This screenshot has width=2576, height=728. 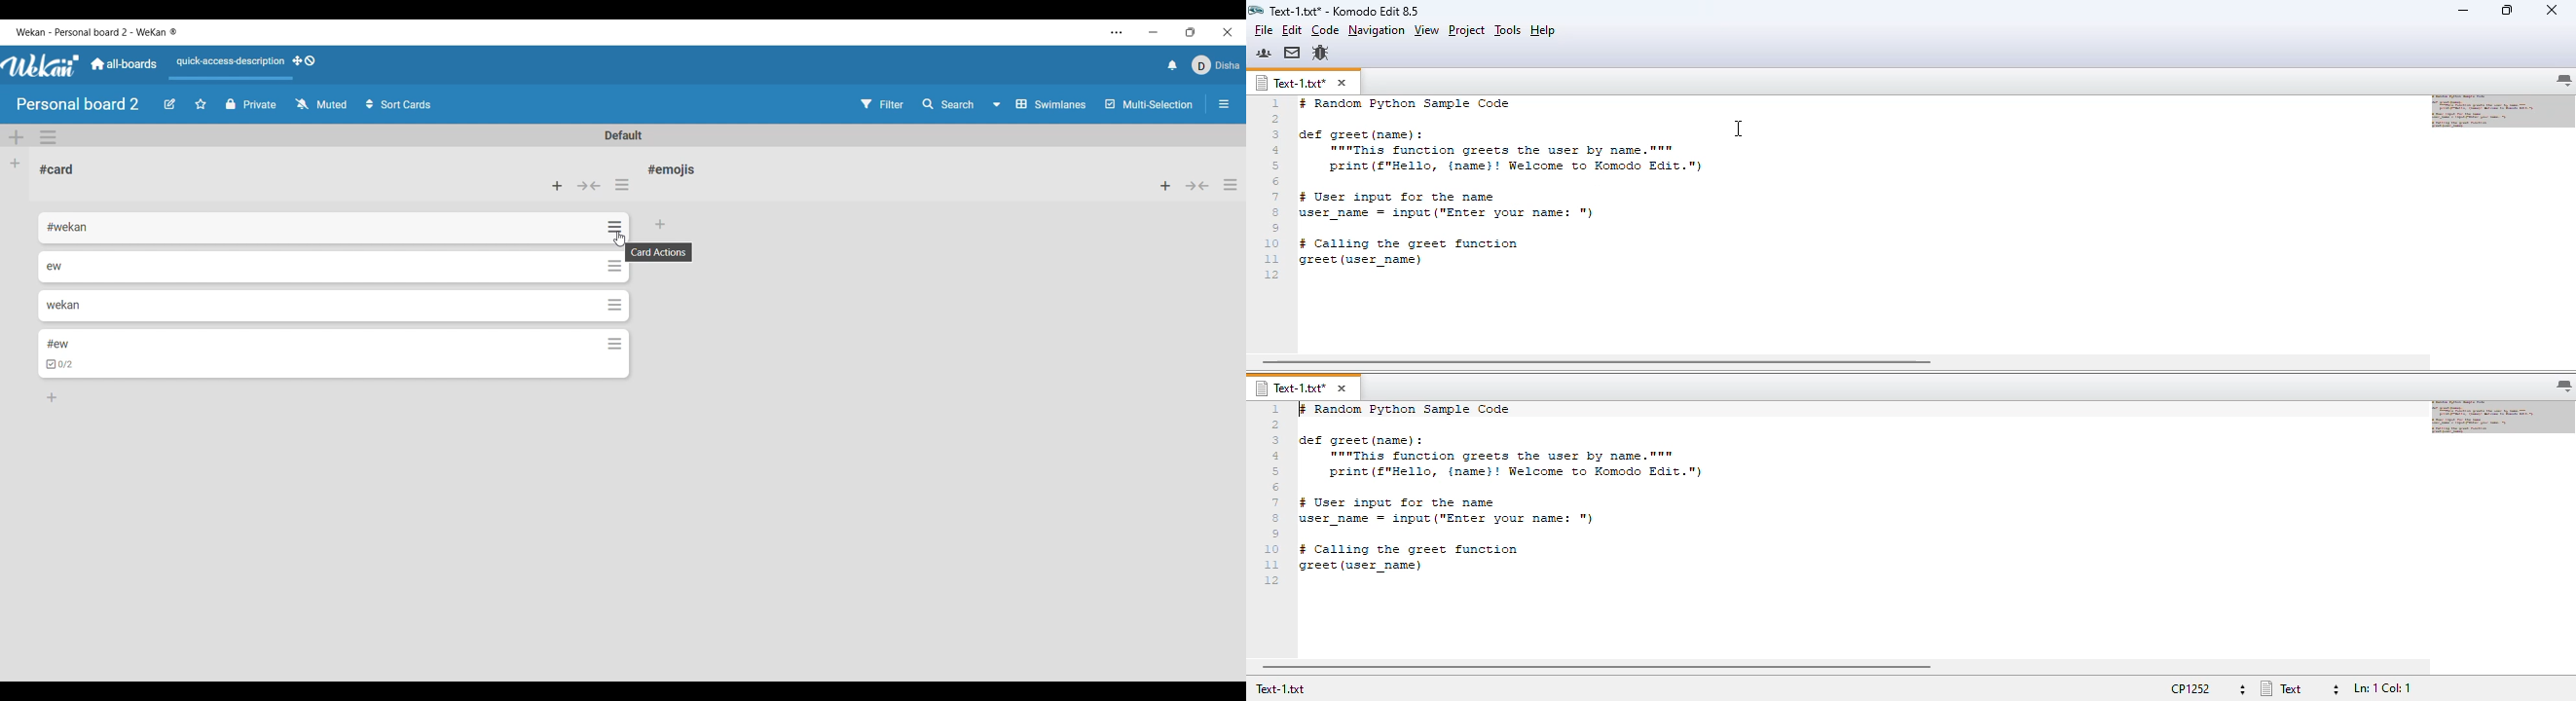 I want to click on Close interface , so click(x=1228, y=32).